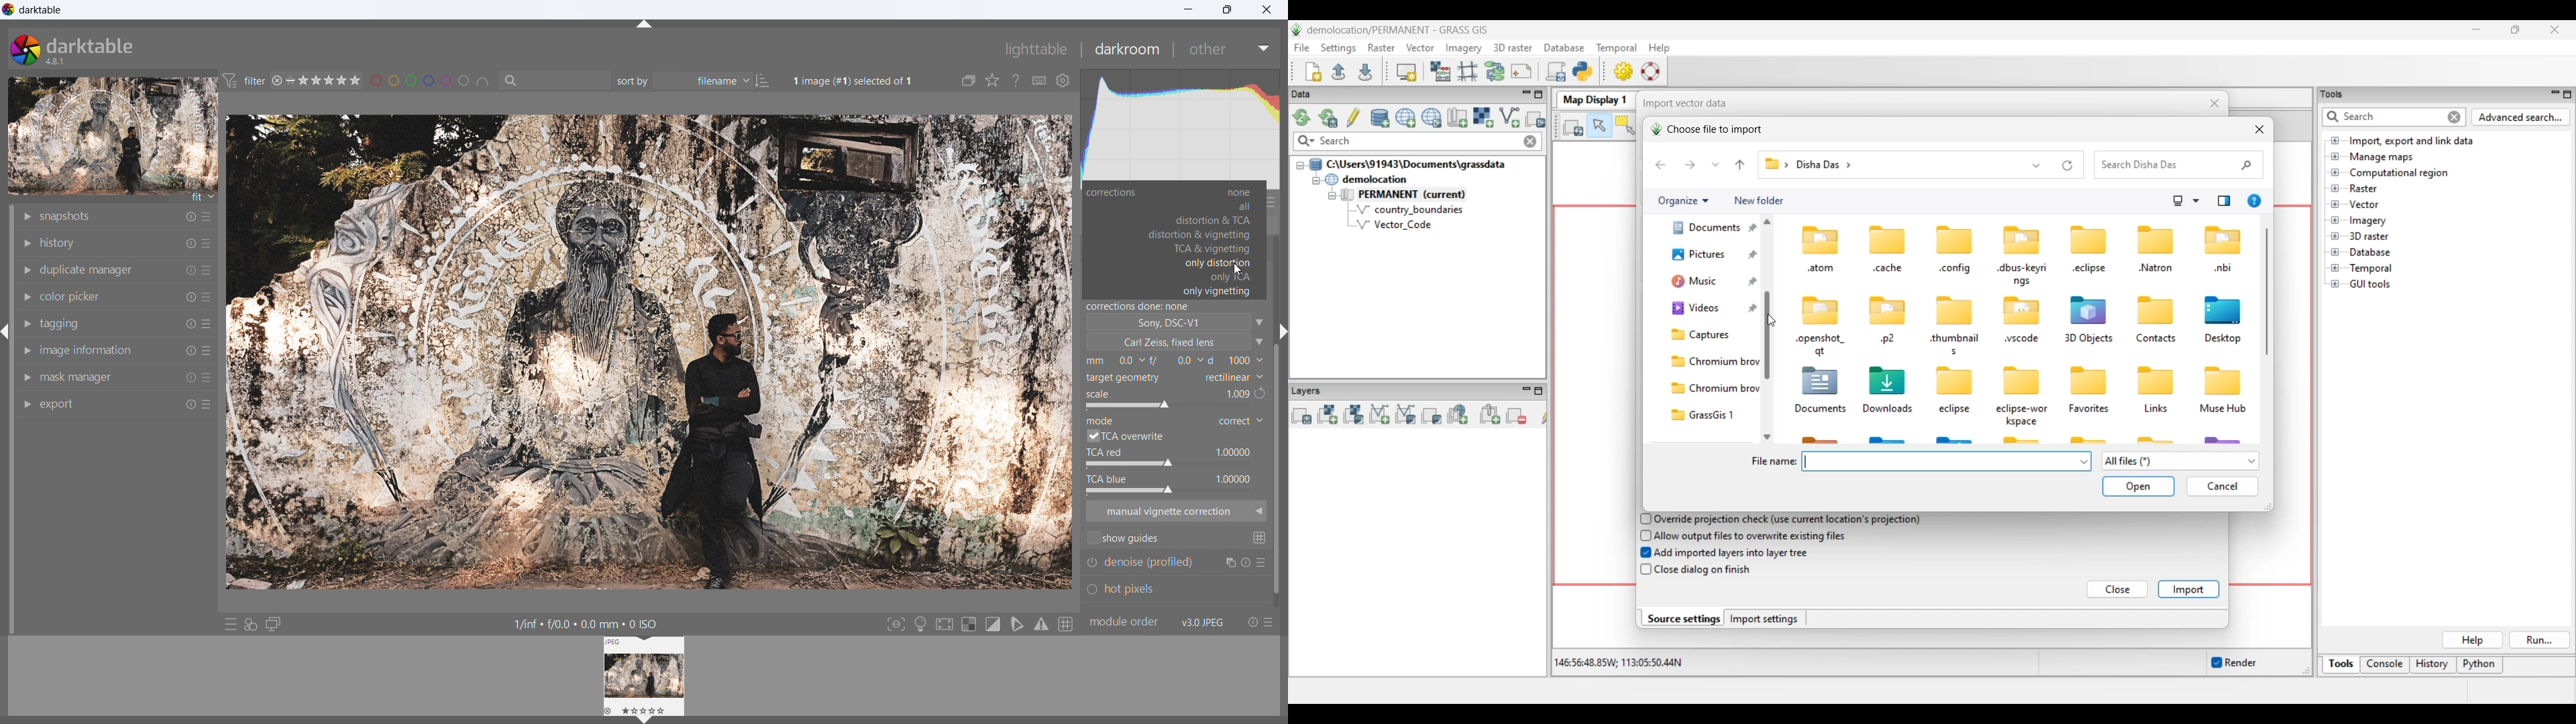 The image size is (2576, 728). What do you see at coordinates (230, 624) in the screenshot?
I see `quick access to presets` at bounding box center [230, 624].